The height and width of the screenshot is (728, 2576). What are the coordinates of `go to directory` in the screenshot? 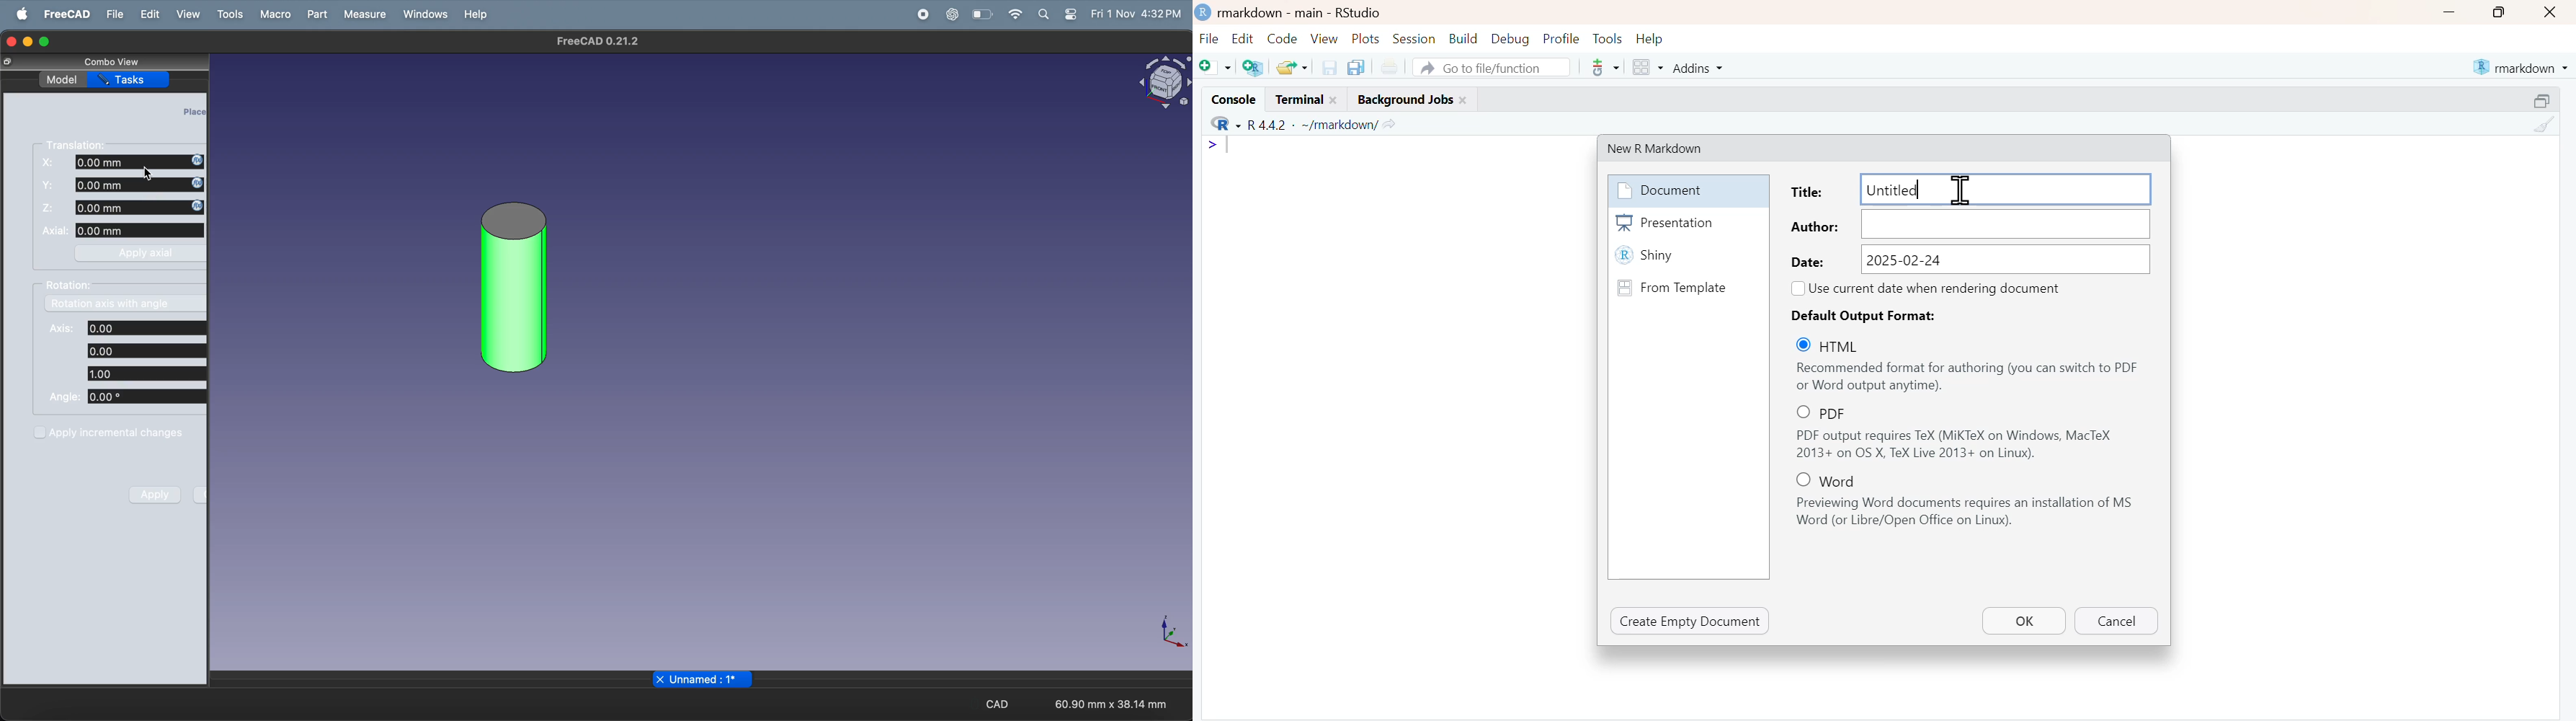 It's located at (1391, 124).